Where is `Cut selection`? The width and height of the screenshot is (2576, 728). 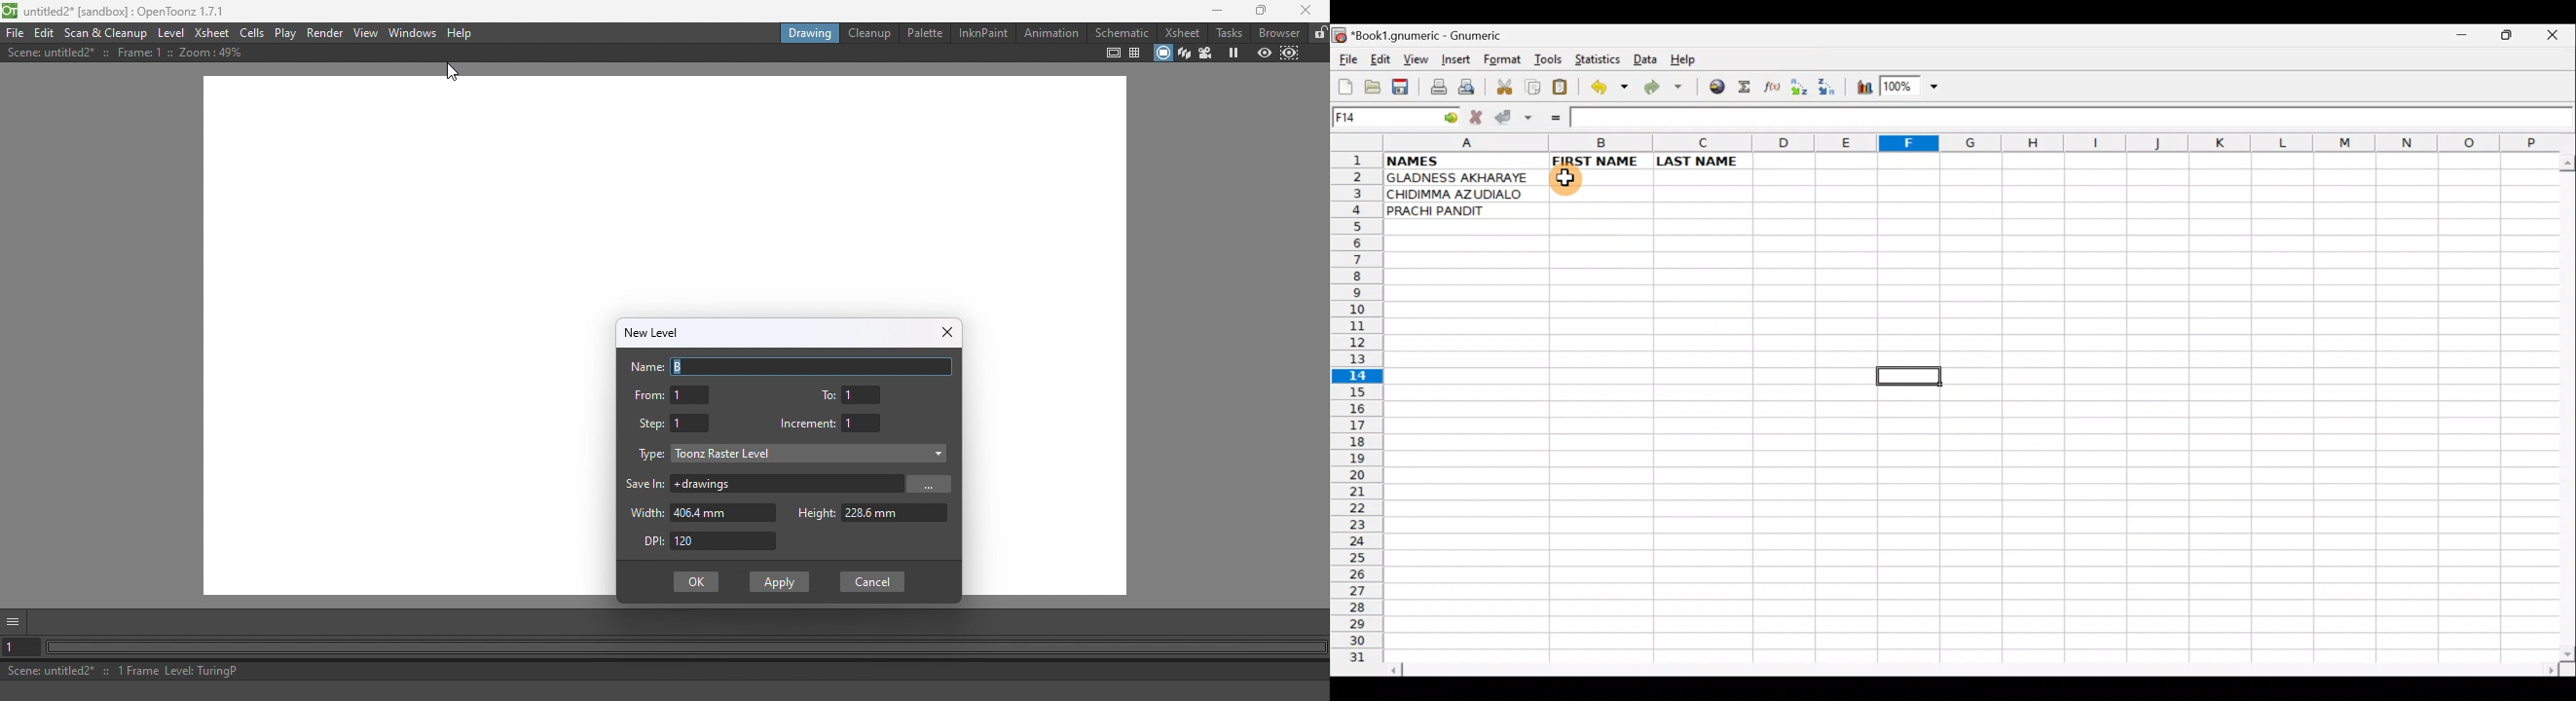
Cut selection is located at coordinates (1504, 85).